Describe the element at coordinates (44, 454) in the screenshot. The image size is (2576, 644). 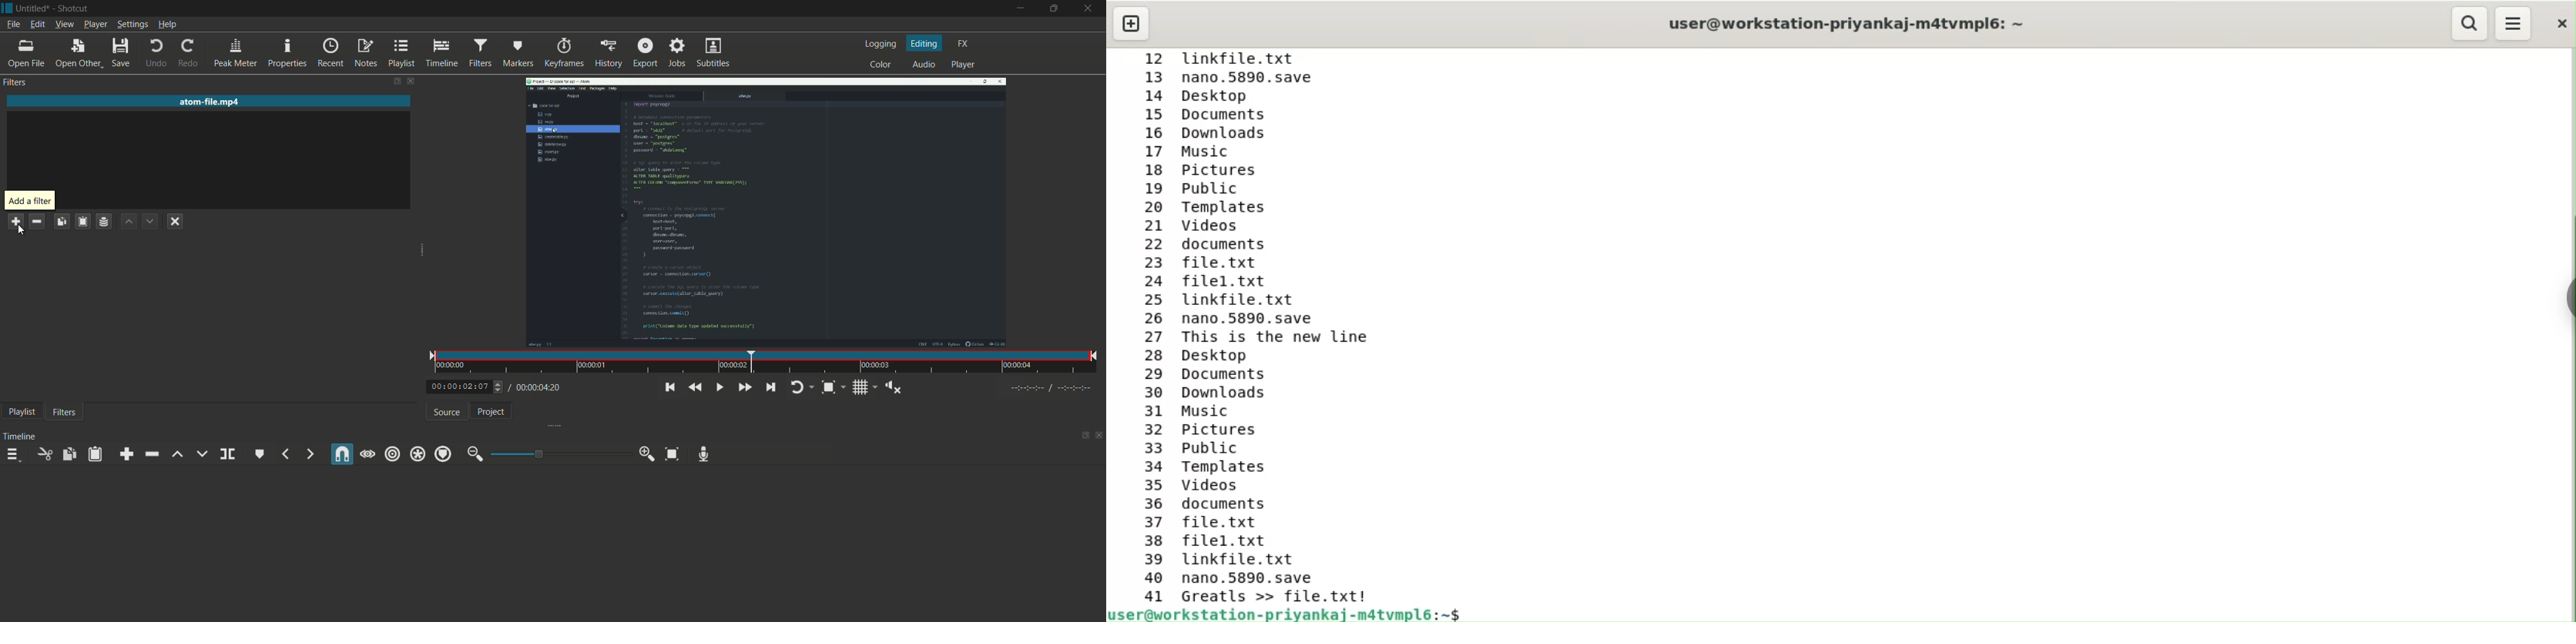
I see `cut` at that location.